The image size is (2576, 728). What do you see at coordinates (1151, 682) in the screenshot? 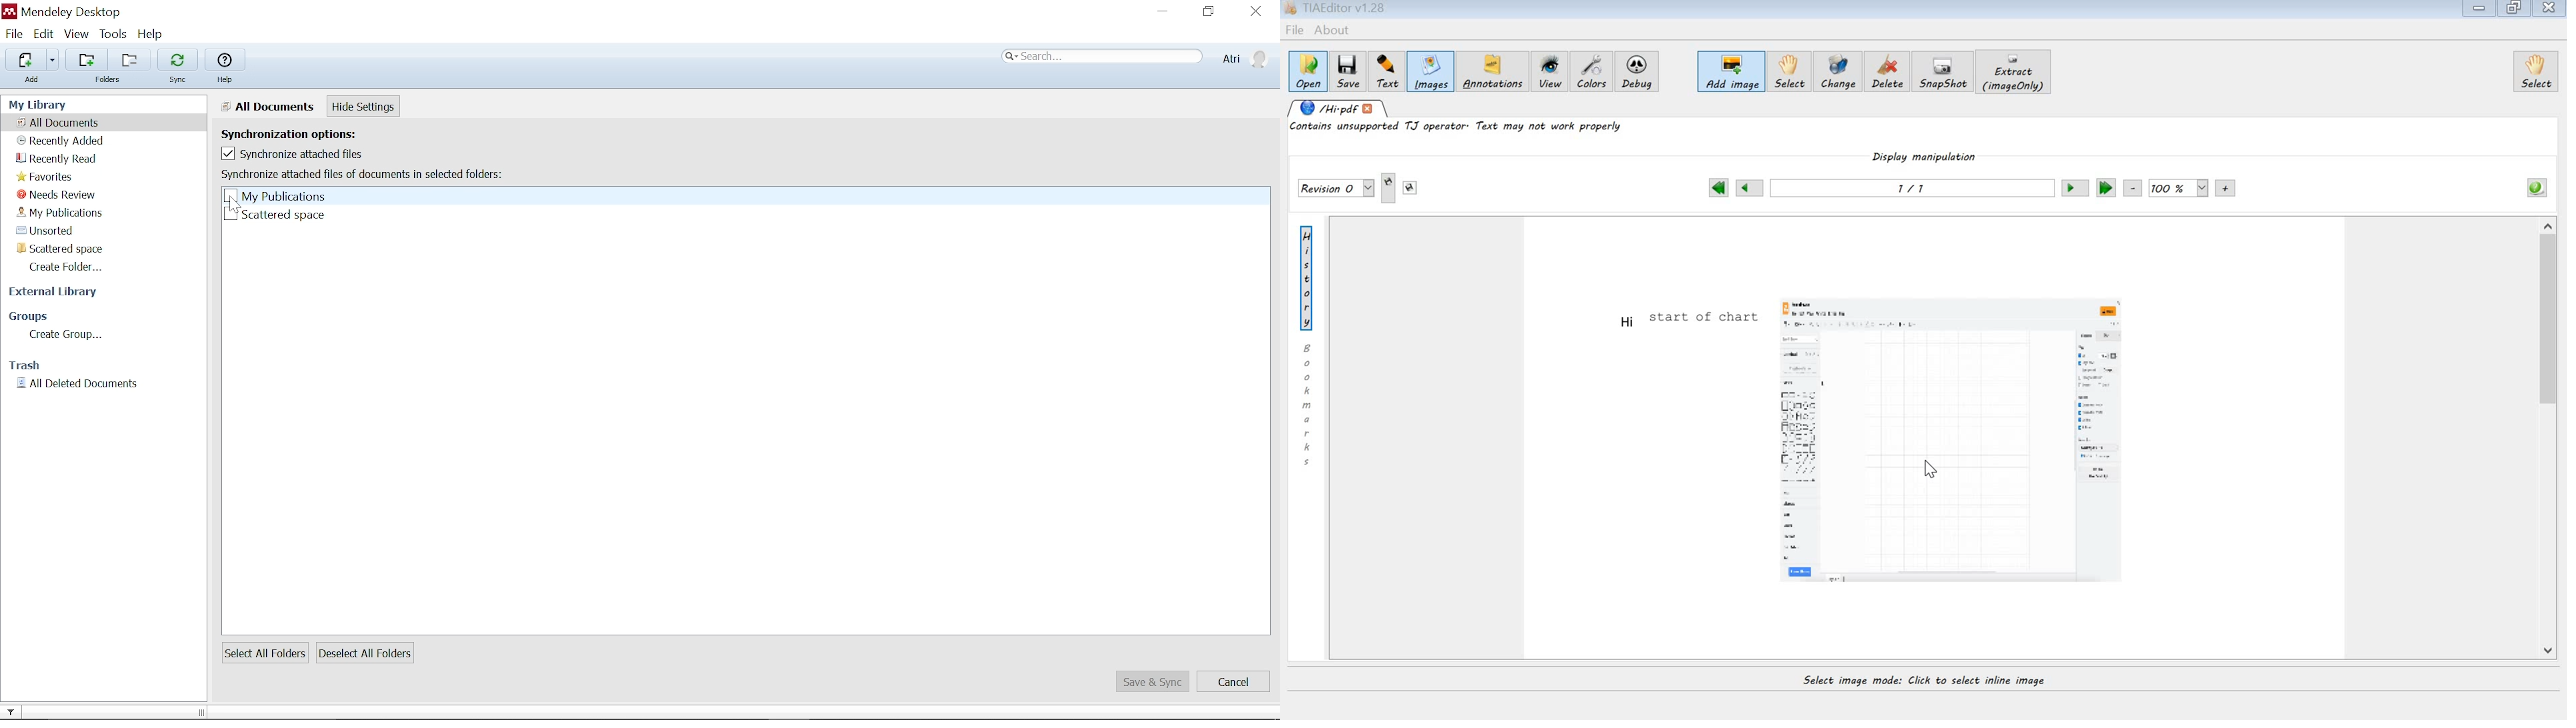
I see `Save and sync` at bounding box center [1151, 682].